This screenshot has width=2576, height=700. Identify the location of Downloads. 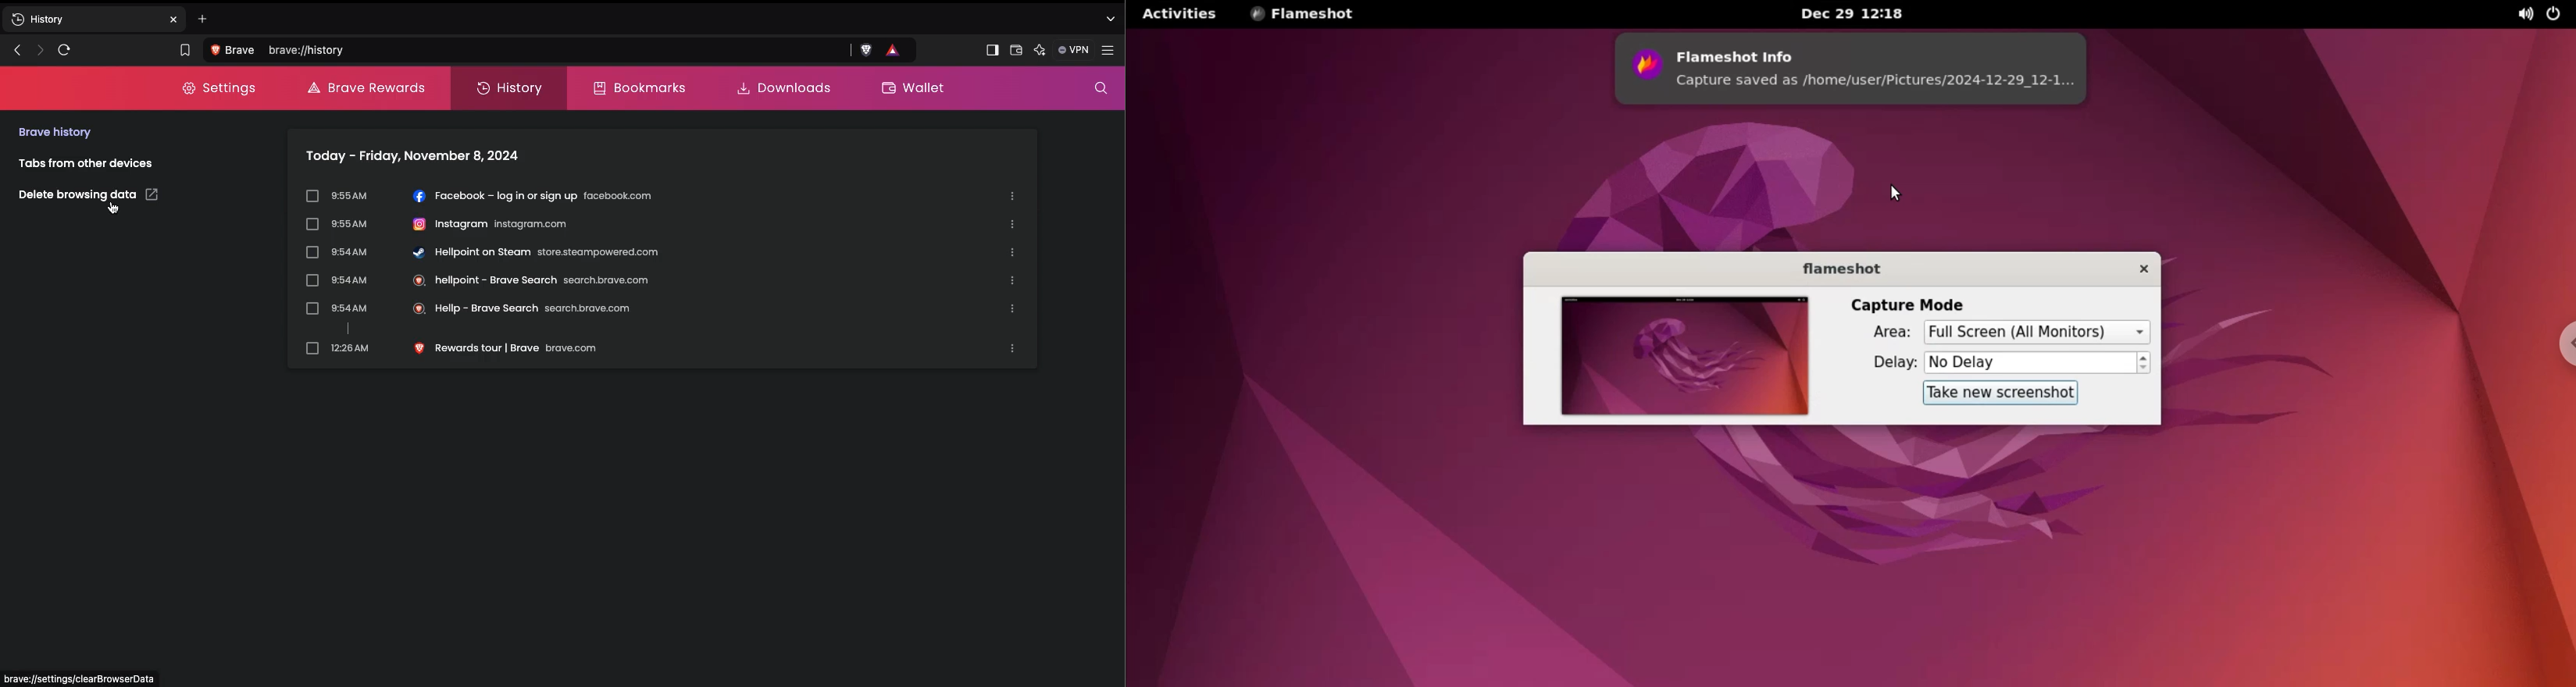
(780, 87).